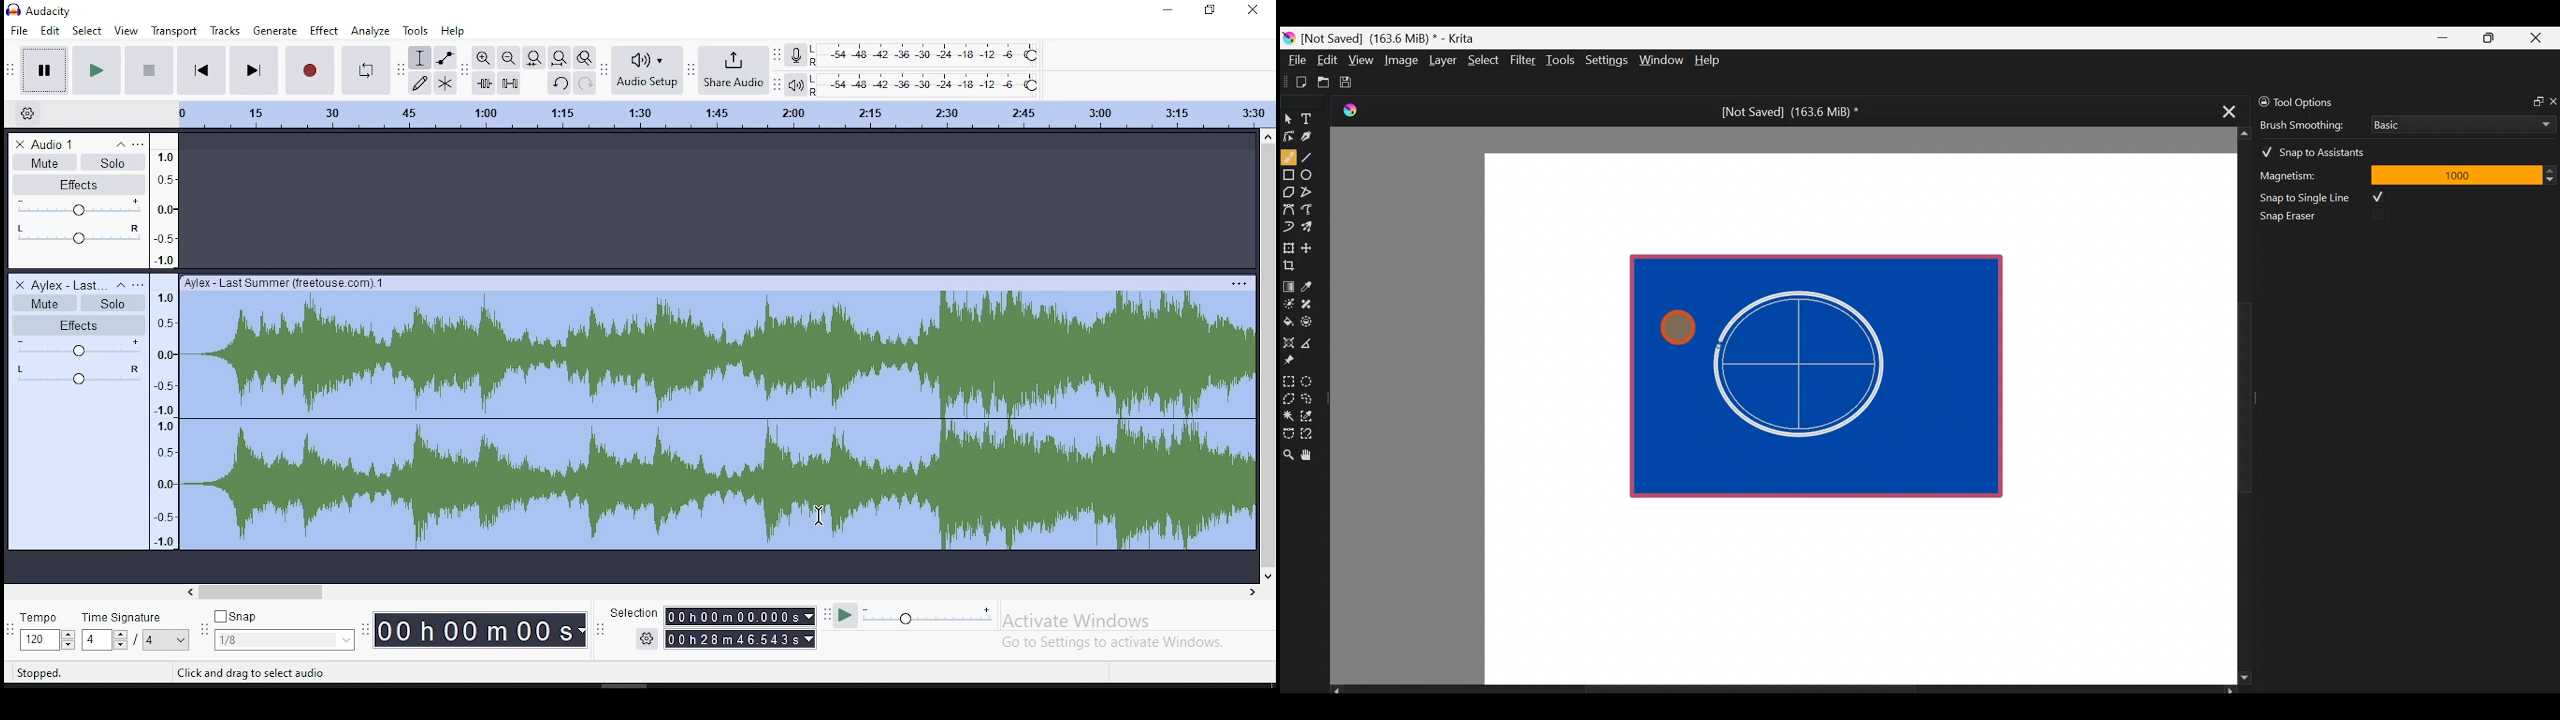  What do you see at coordinates (508, 58) in the screenshot?
I see `zoom out` at bounding box center [508, 58].